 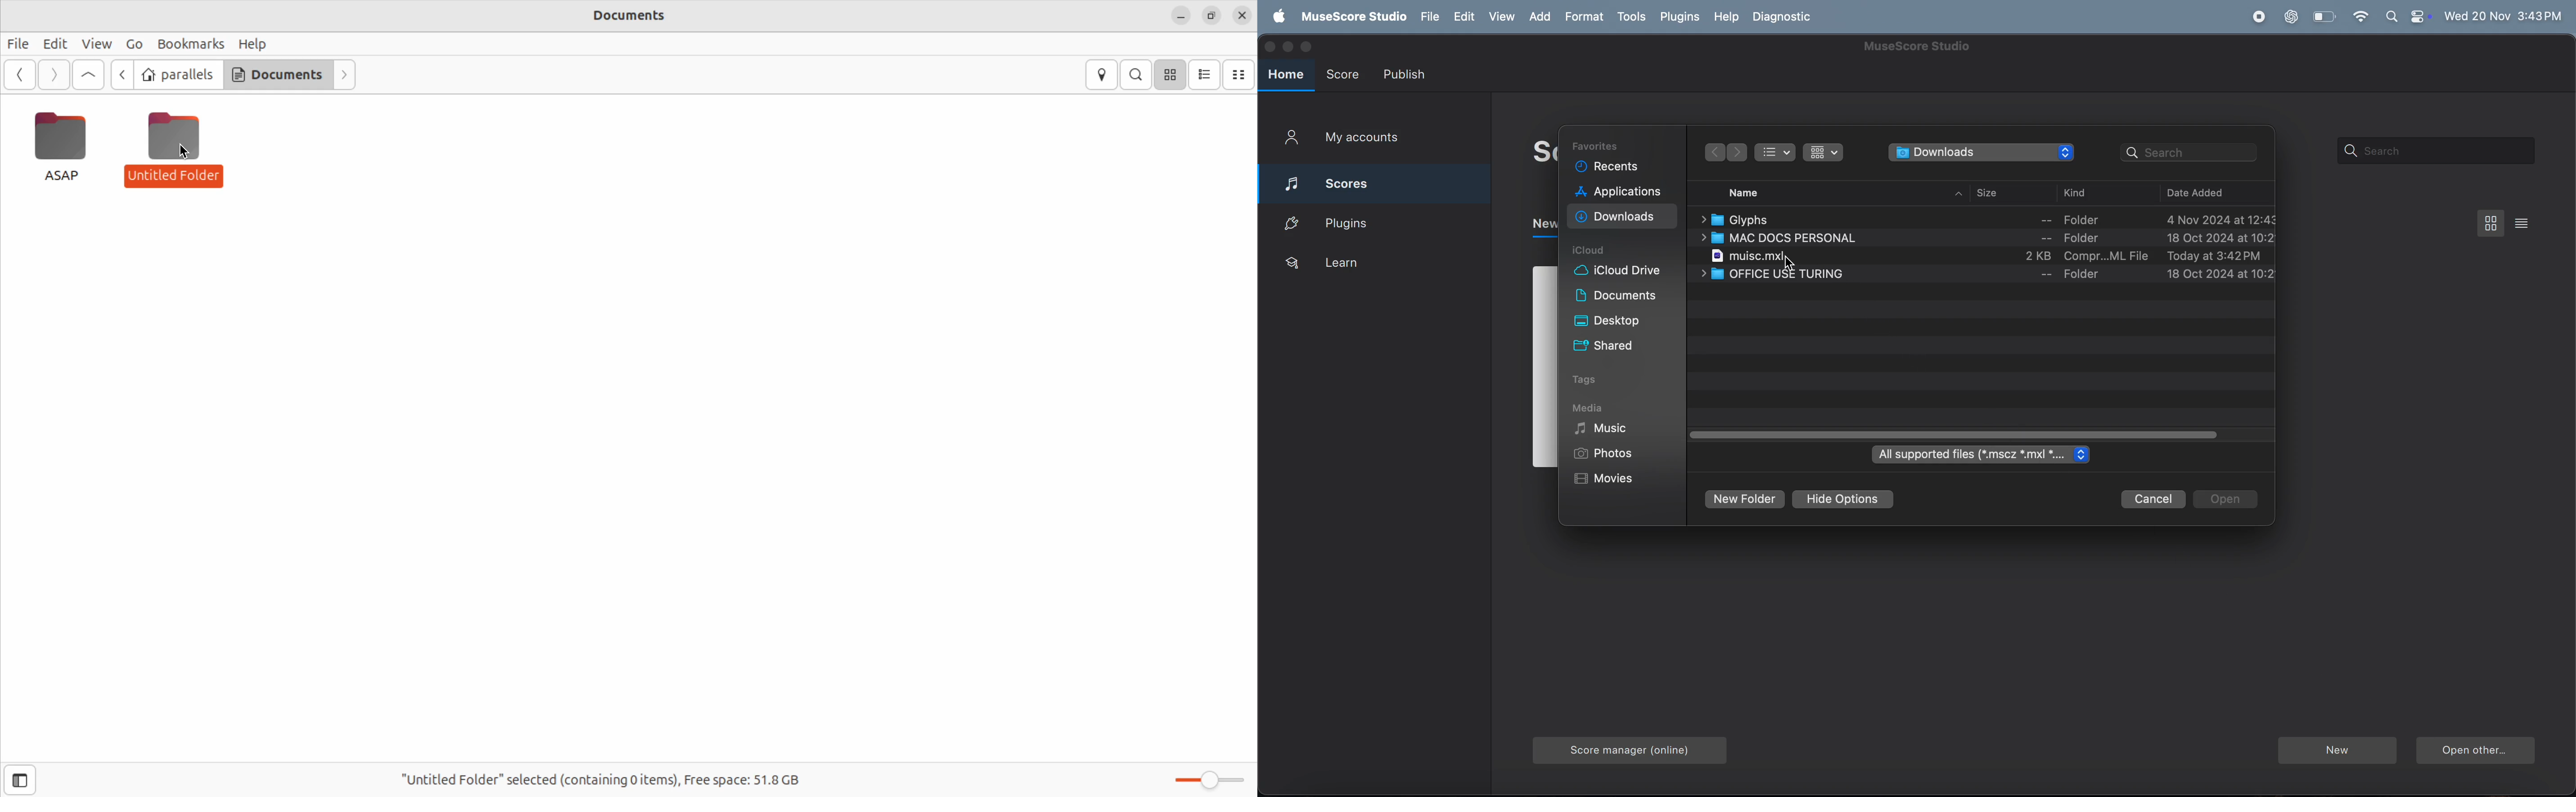 What do you see at coordinates (2336, 749) in the screenshot?
I see `new` at bounding box center [2336, 749].